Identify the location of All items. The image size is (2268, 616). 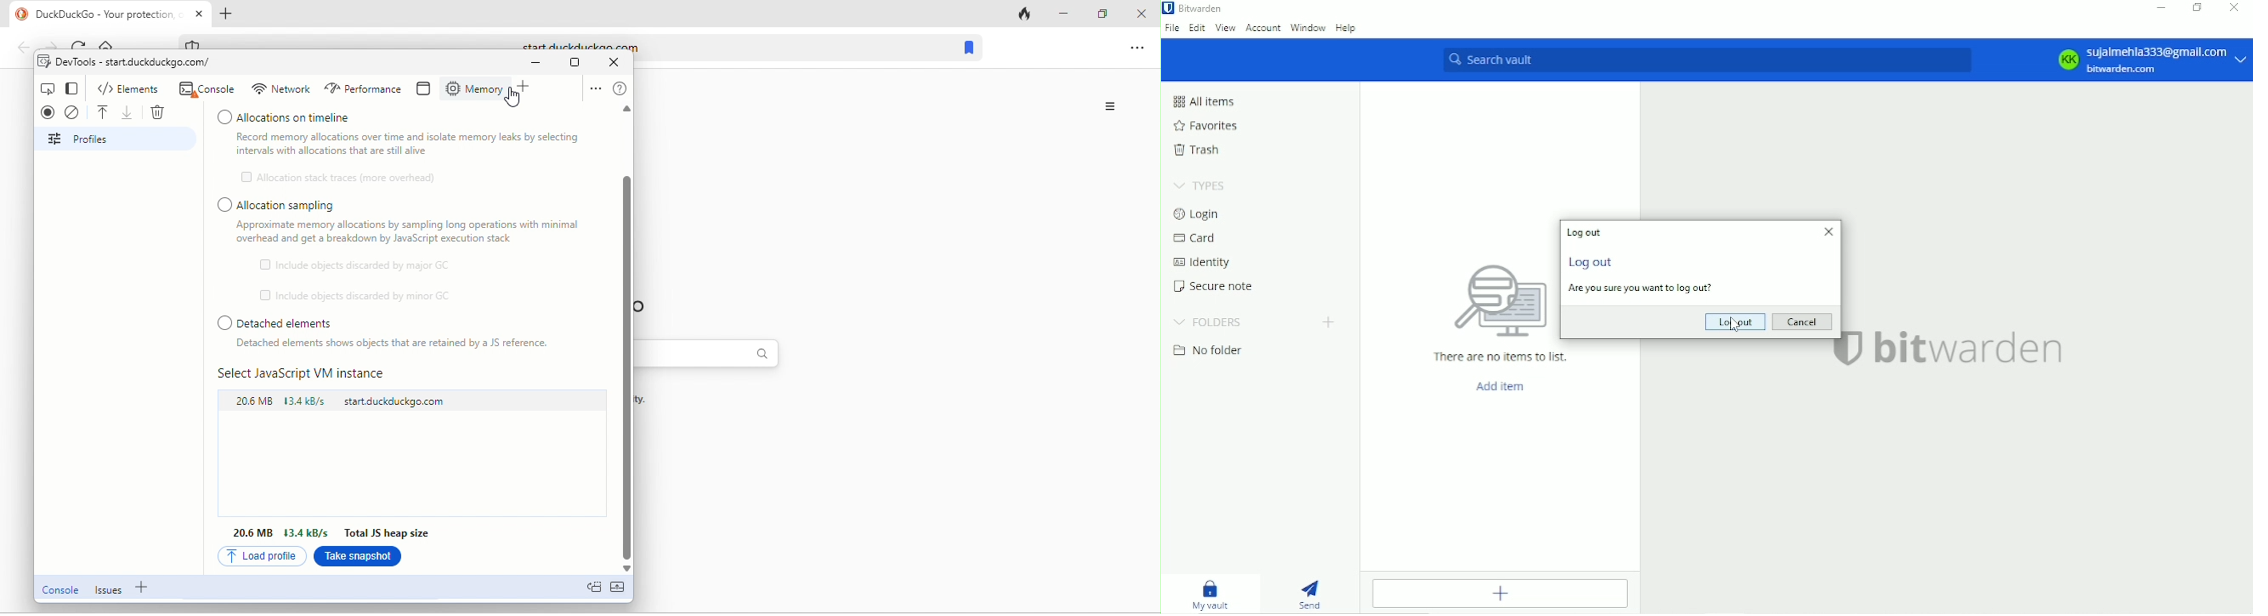
(1203, 101).